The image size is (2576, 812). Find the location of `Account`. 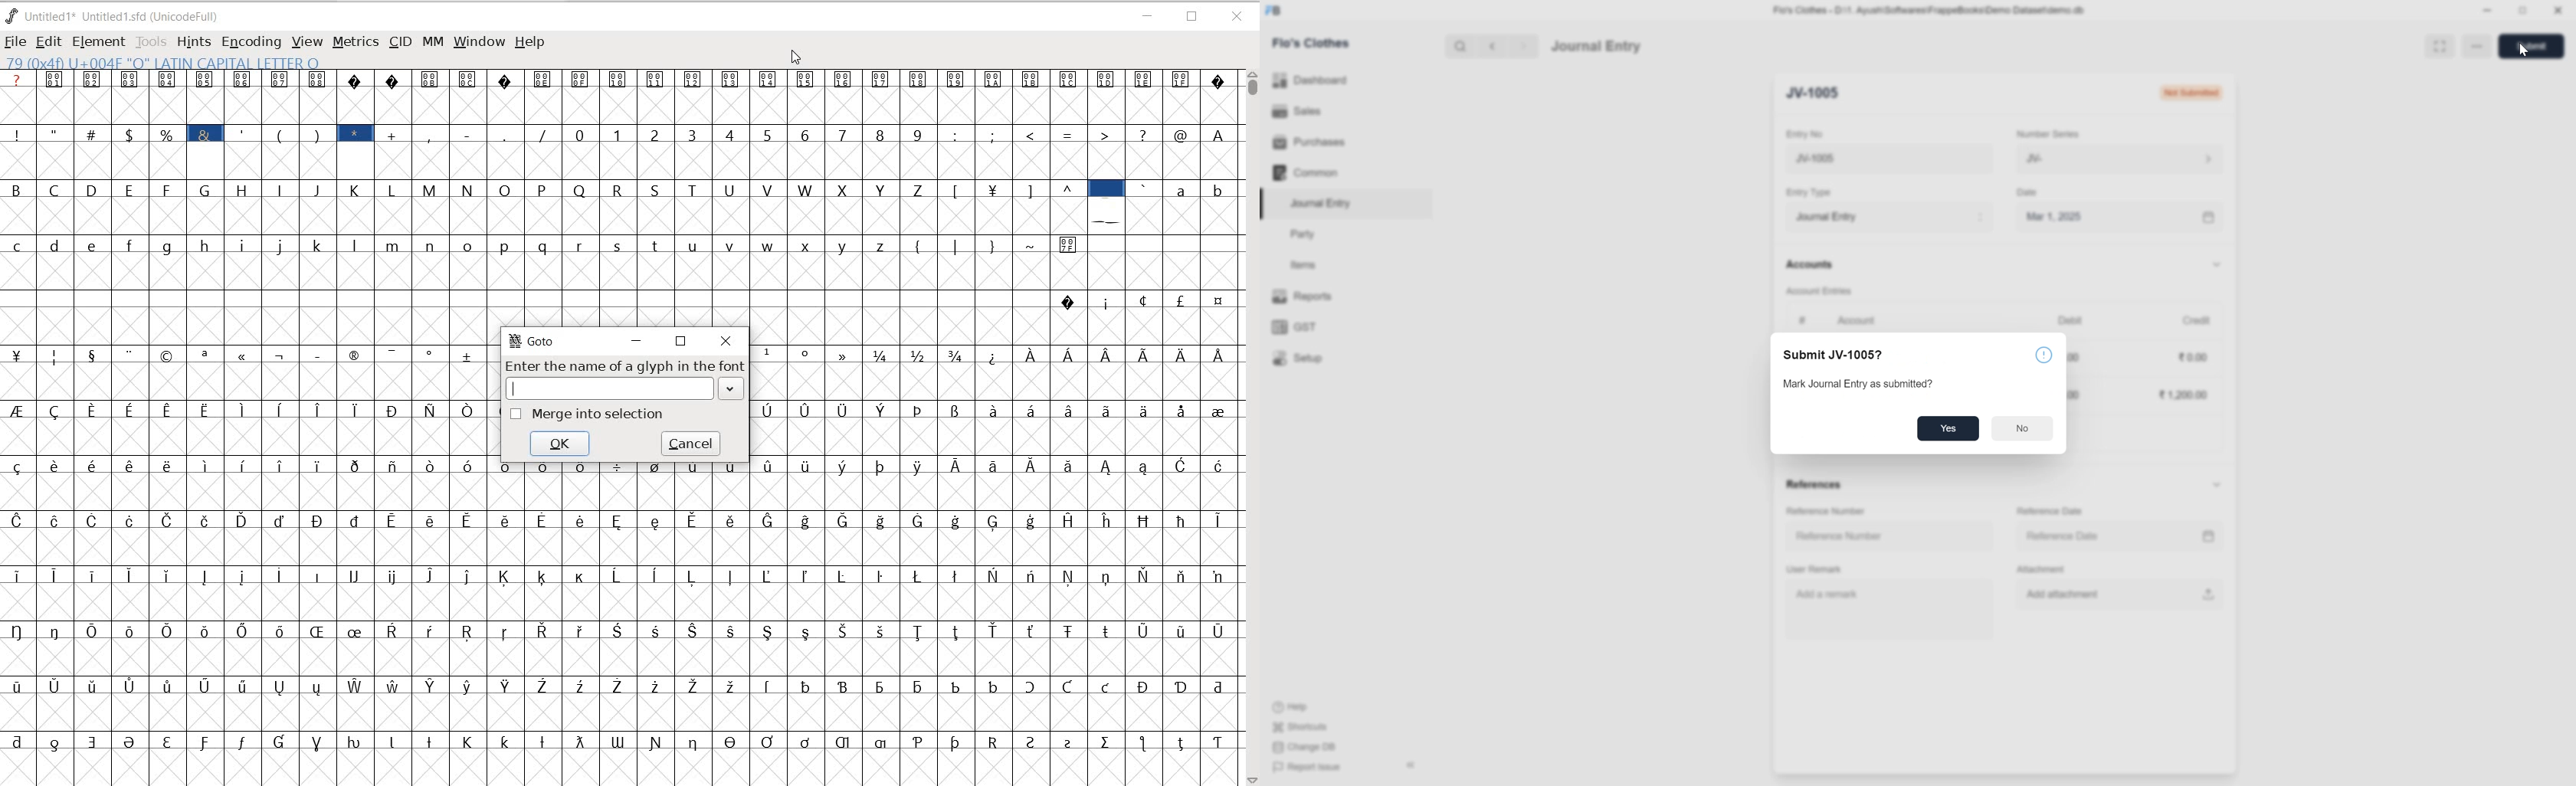

Account is located at coordinates (1859, 320).